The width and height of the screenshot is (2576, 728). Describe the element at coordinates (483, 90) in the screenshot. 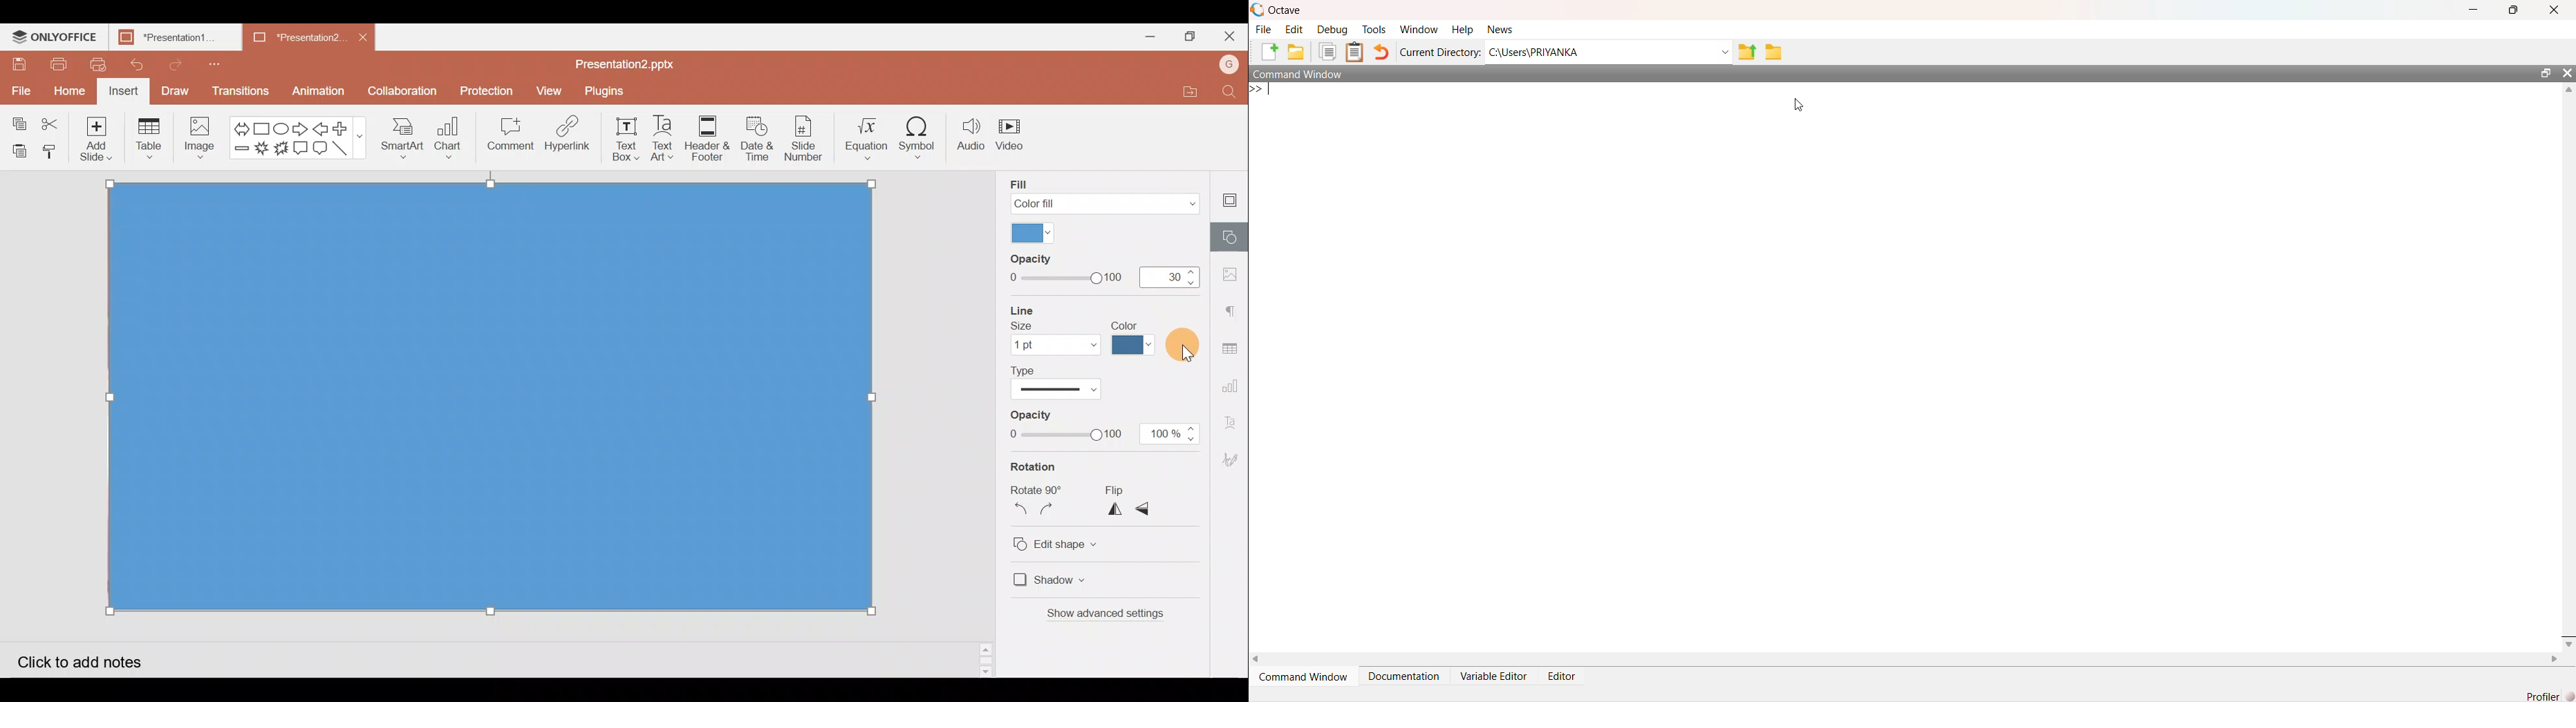

I see `Protection` at that location.